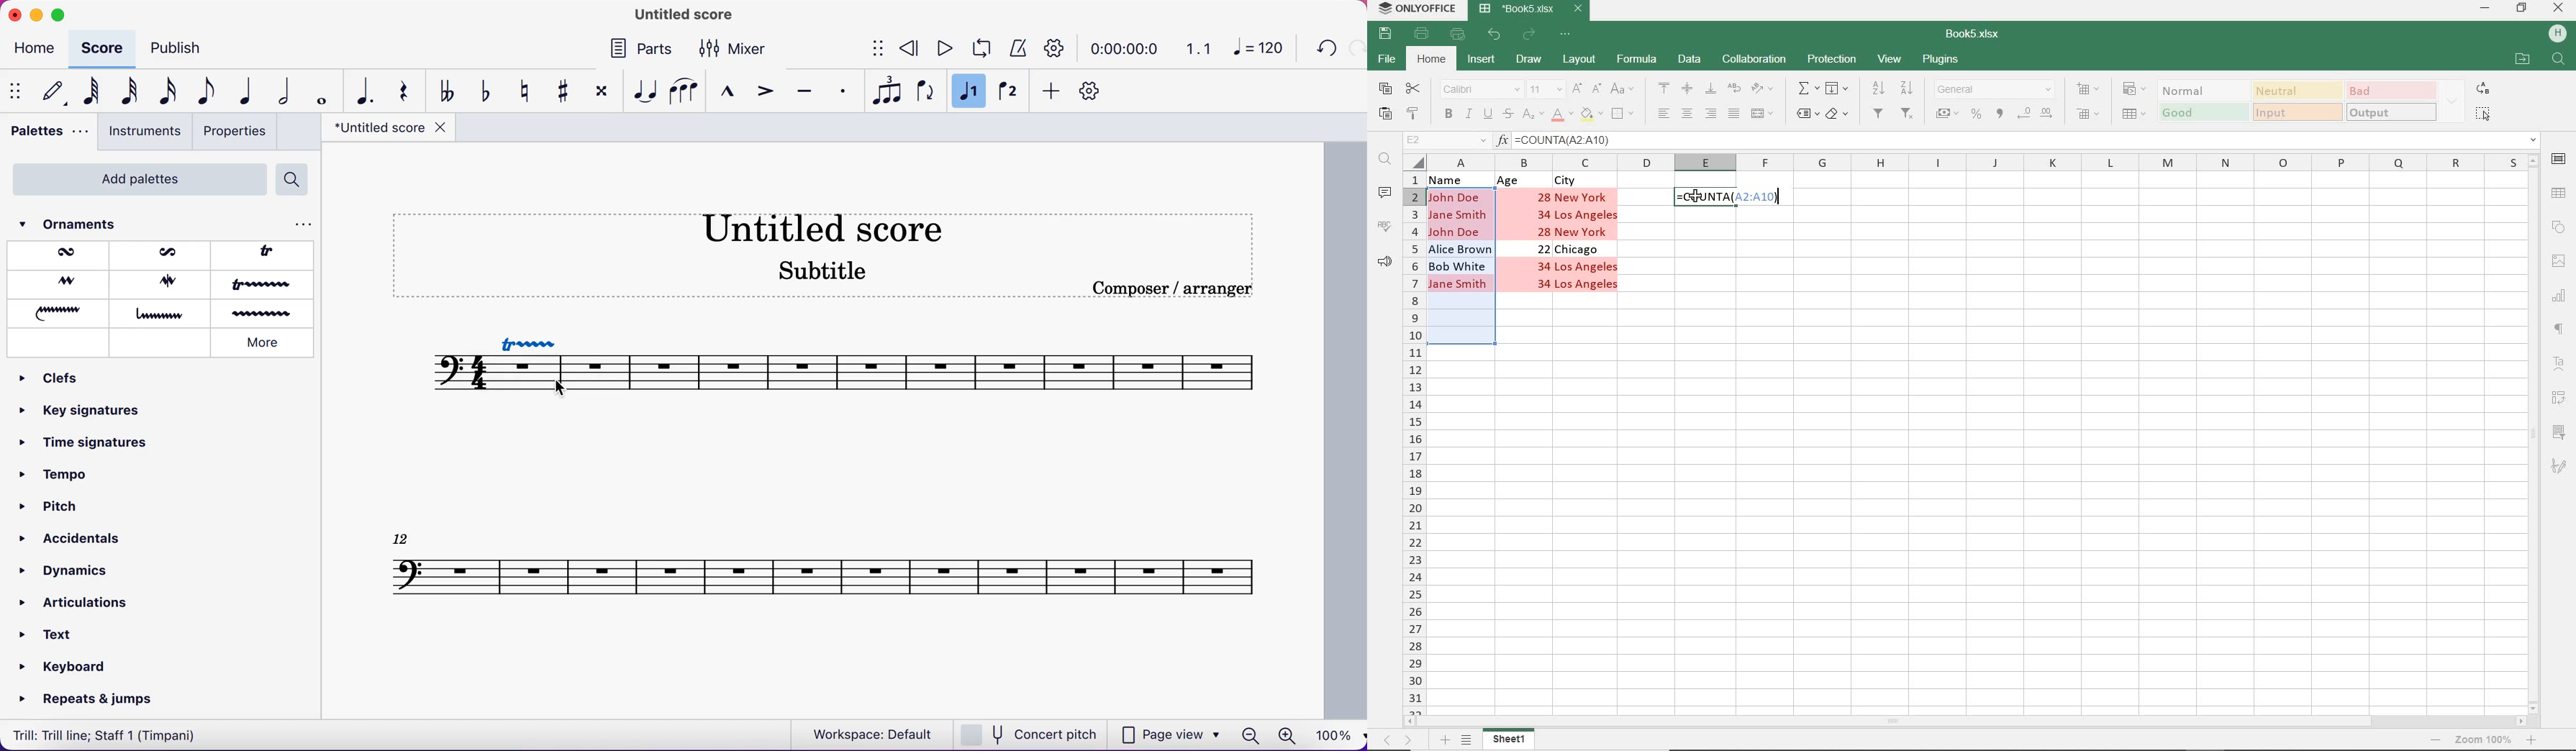  What do you see at coordinates (264, 286) in the screenshot?
I see `extended trill` at bounding box center [264, 286].